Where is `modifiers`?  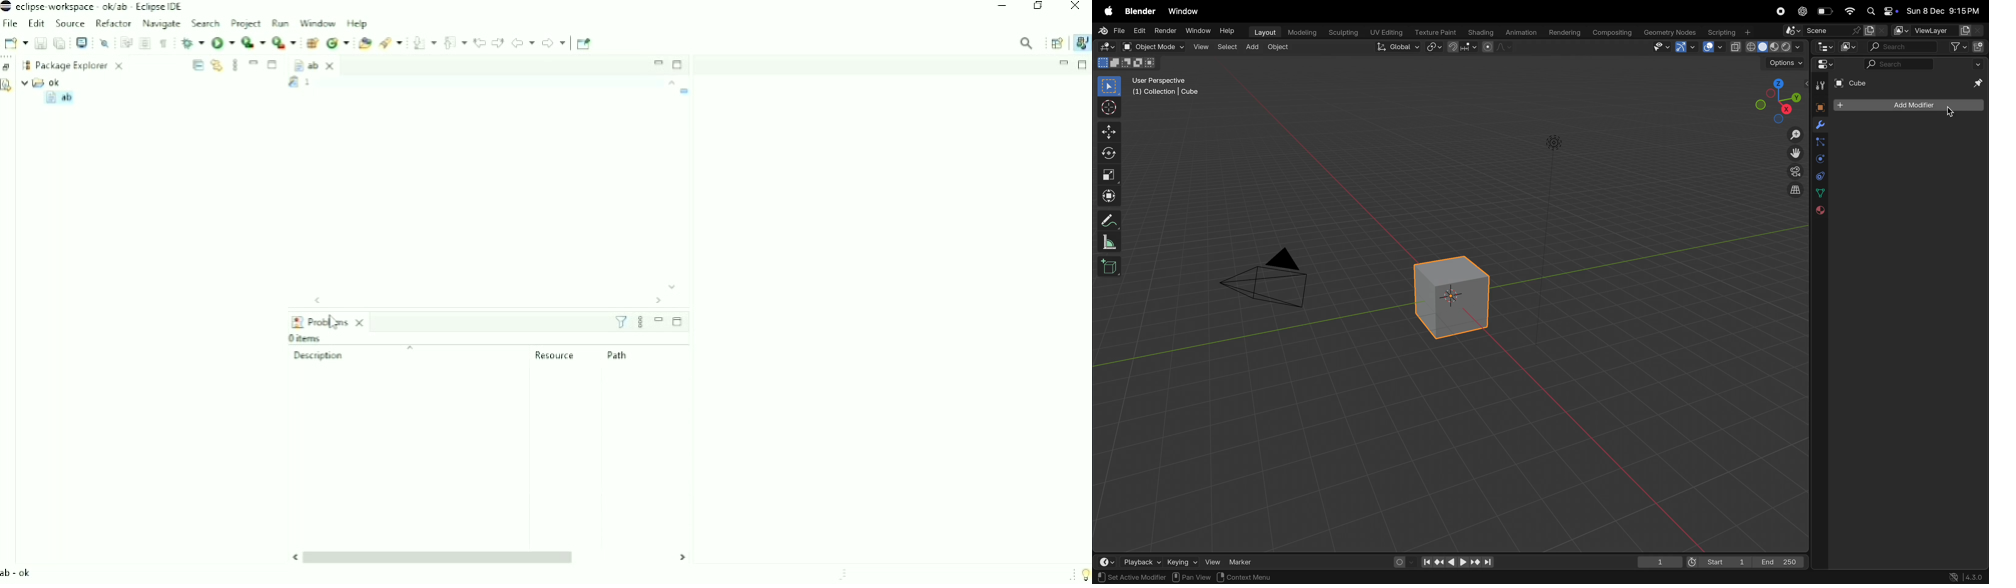
modifiers is located at coordinates (1821, 126).